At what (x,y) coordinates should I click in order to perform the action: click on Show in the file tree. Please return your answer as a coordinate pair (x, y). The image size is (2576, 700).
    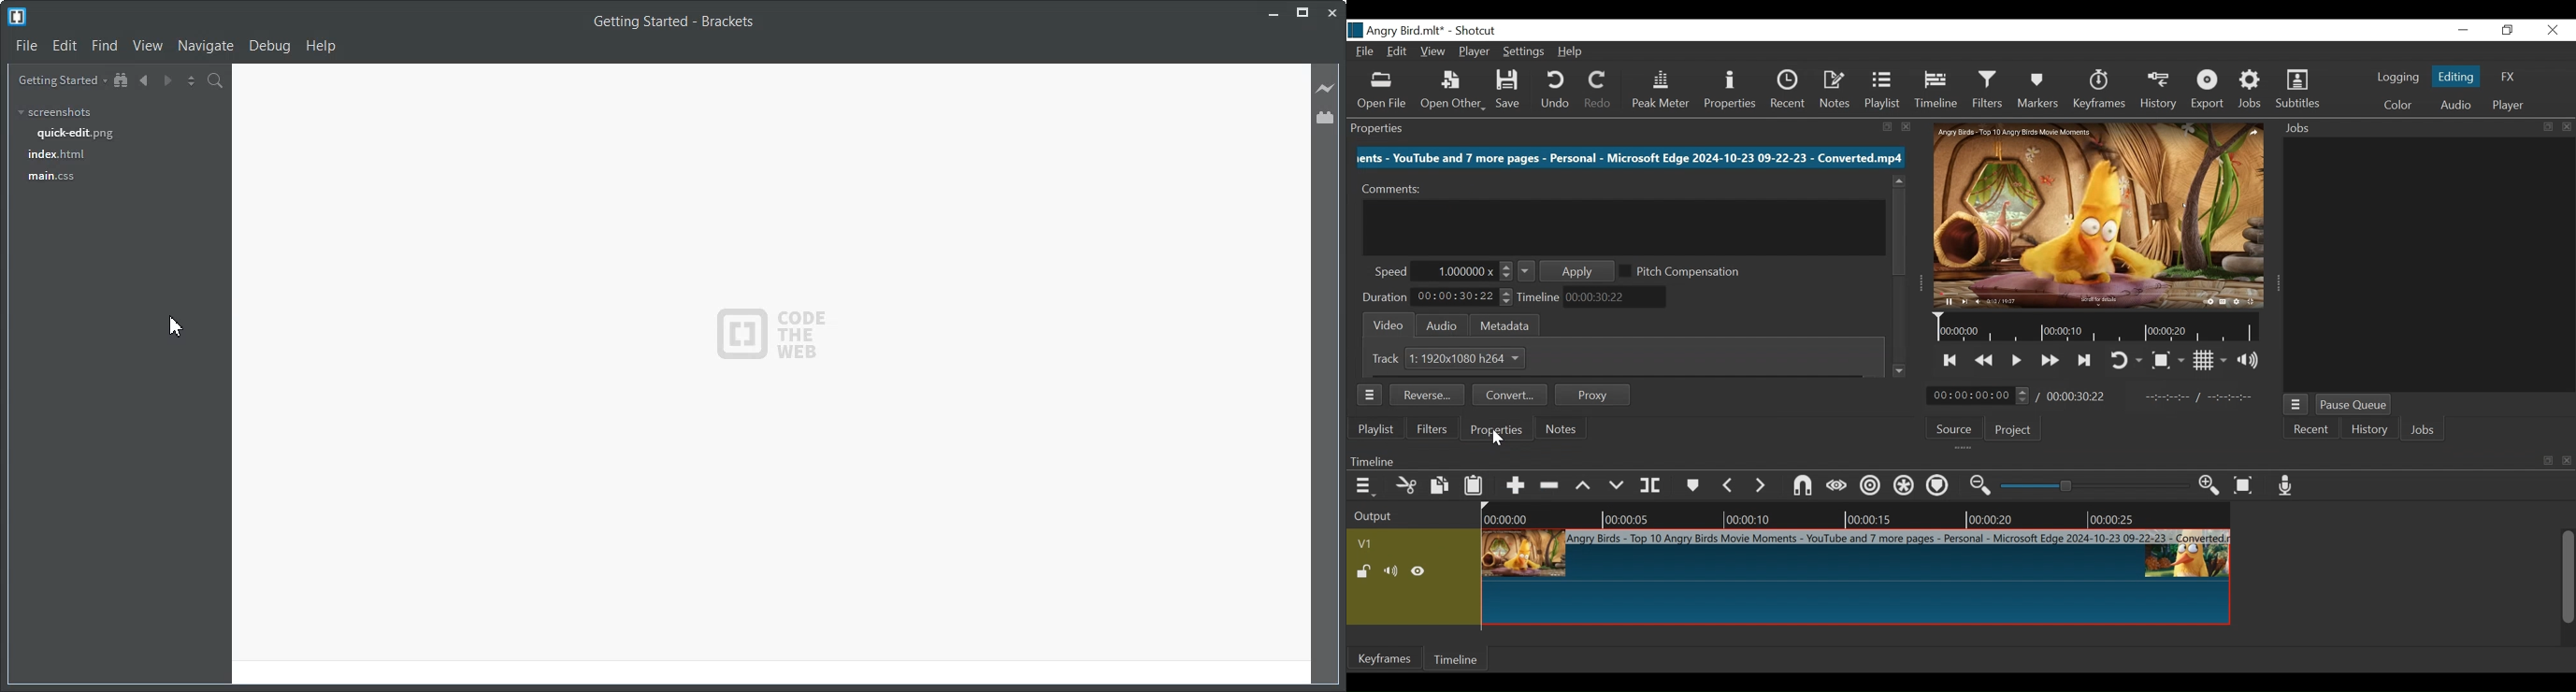
    Looking at the image, I should click on (122, 79).